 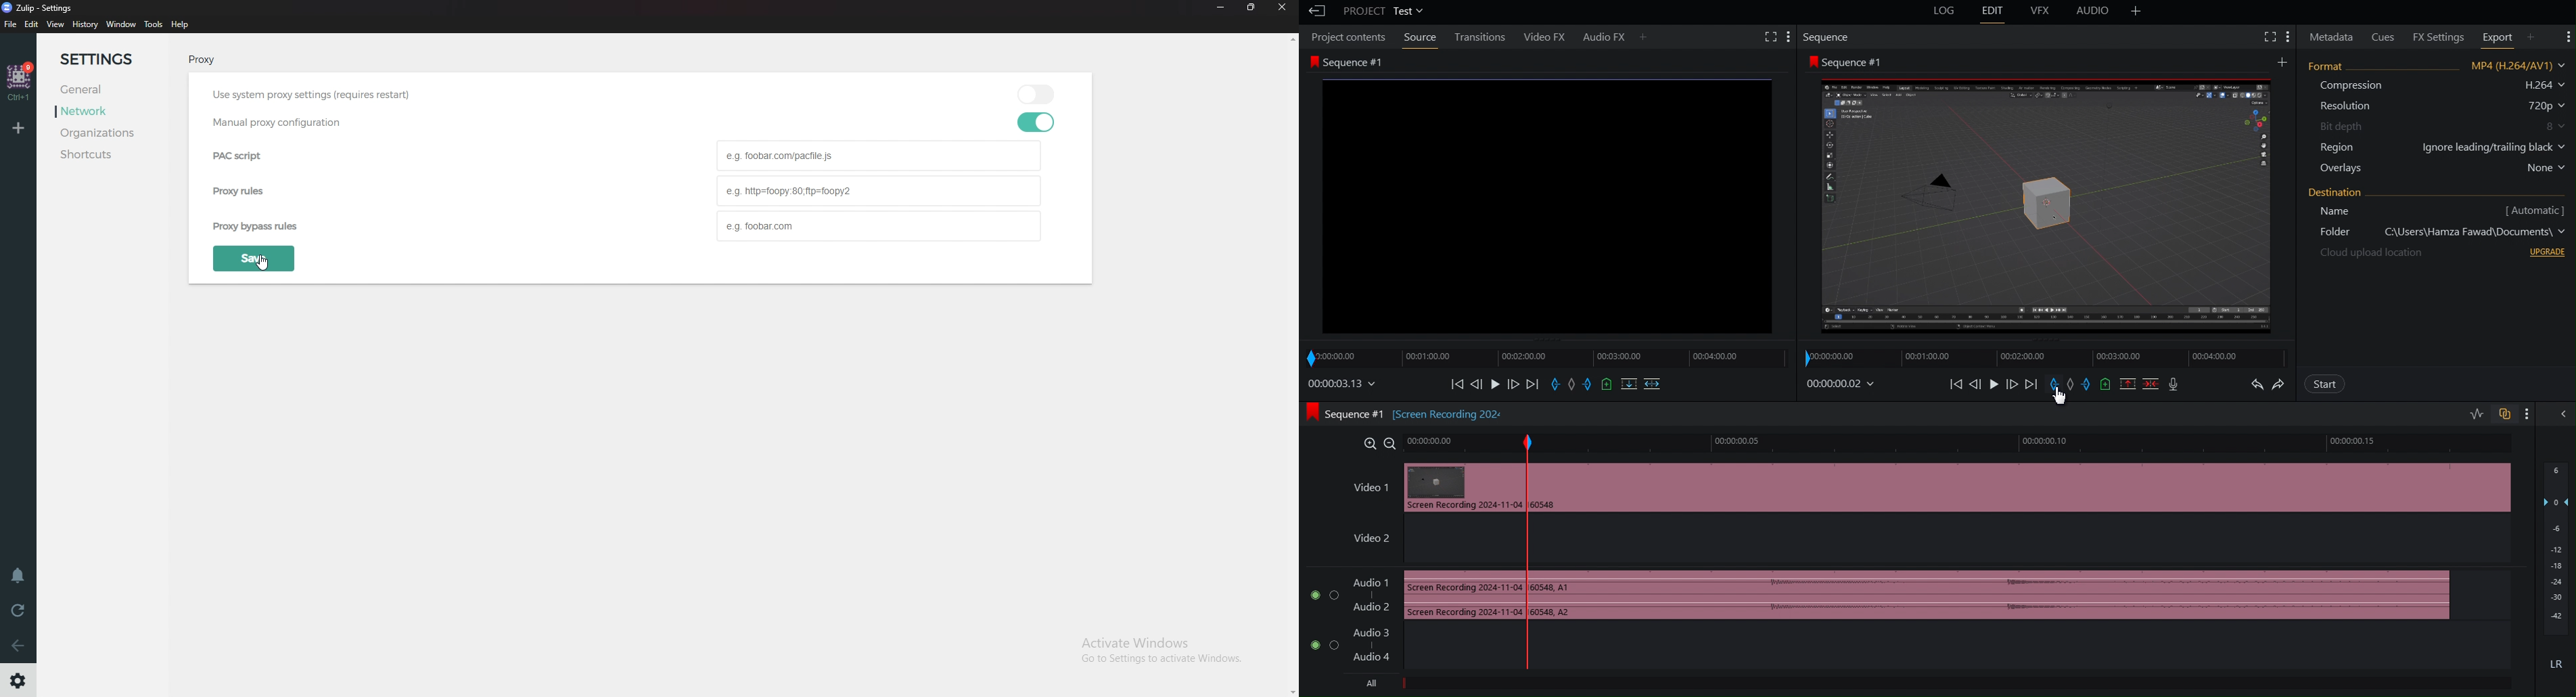 I want to click on All, so click(x=1373, y=686).